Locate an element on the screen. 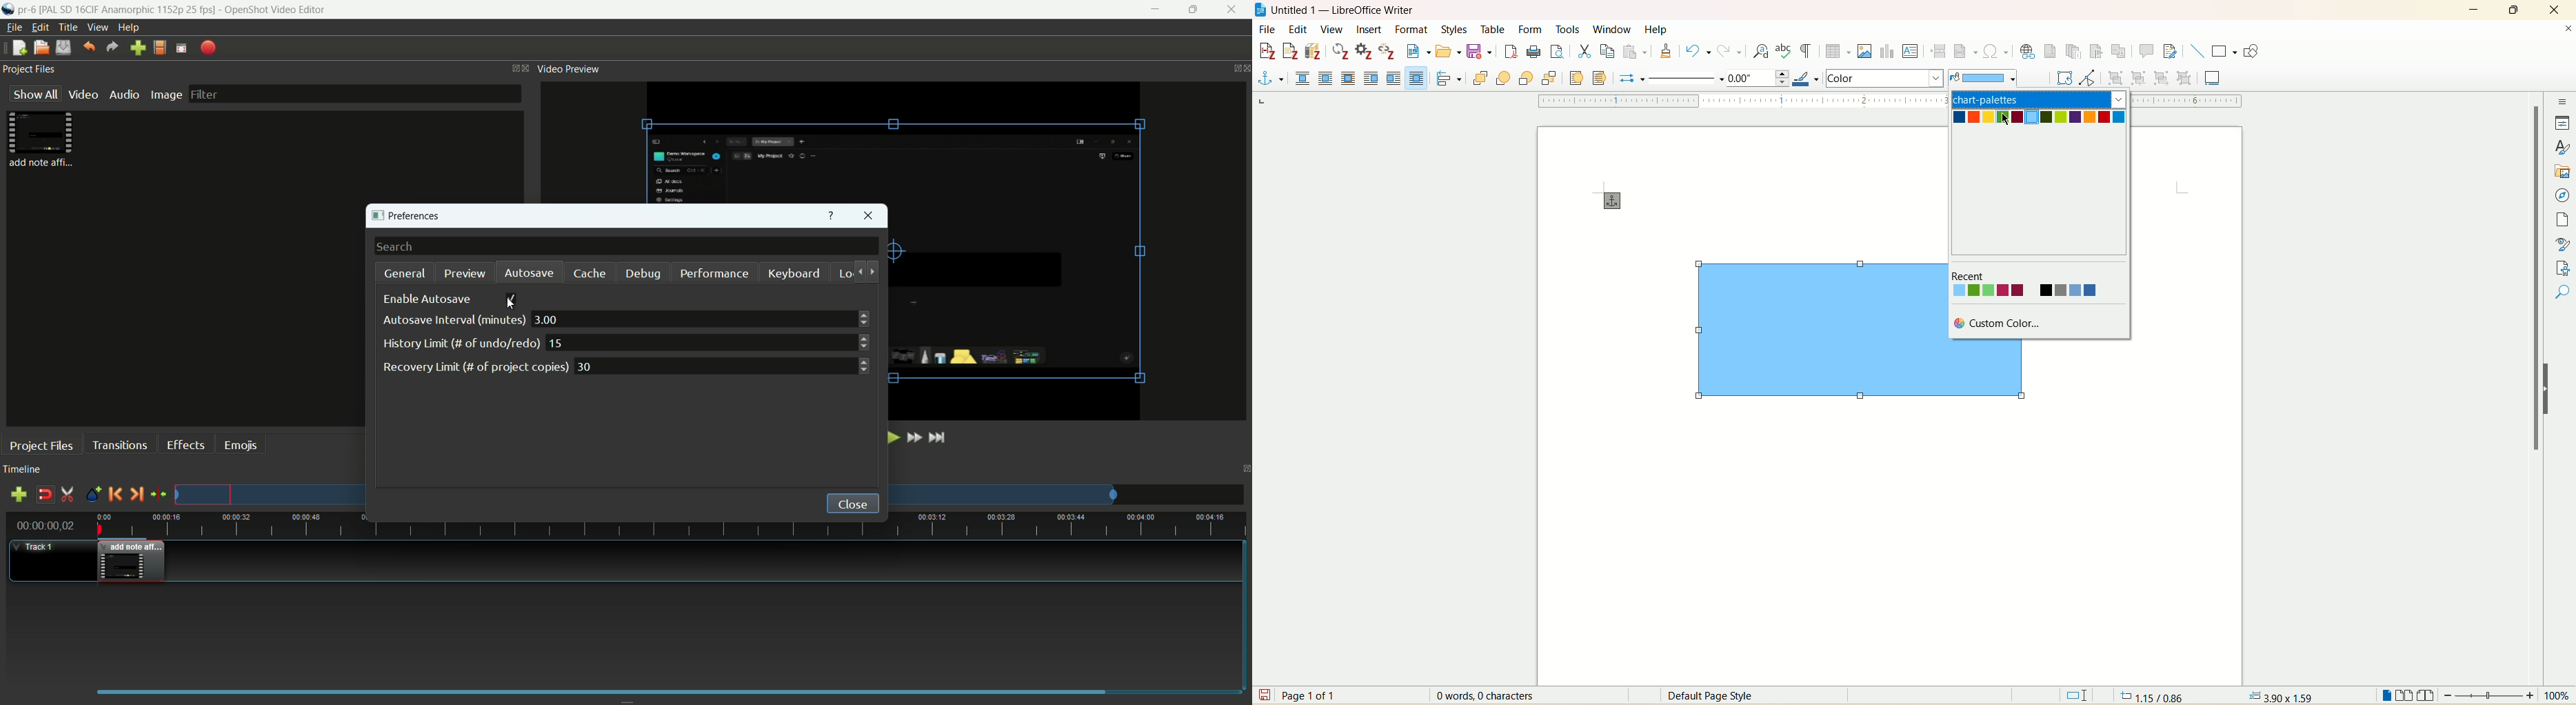 The image size is (2576, 728). insert line is located at coordinates (2196, 51).